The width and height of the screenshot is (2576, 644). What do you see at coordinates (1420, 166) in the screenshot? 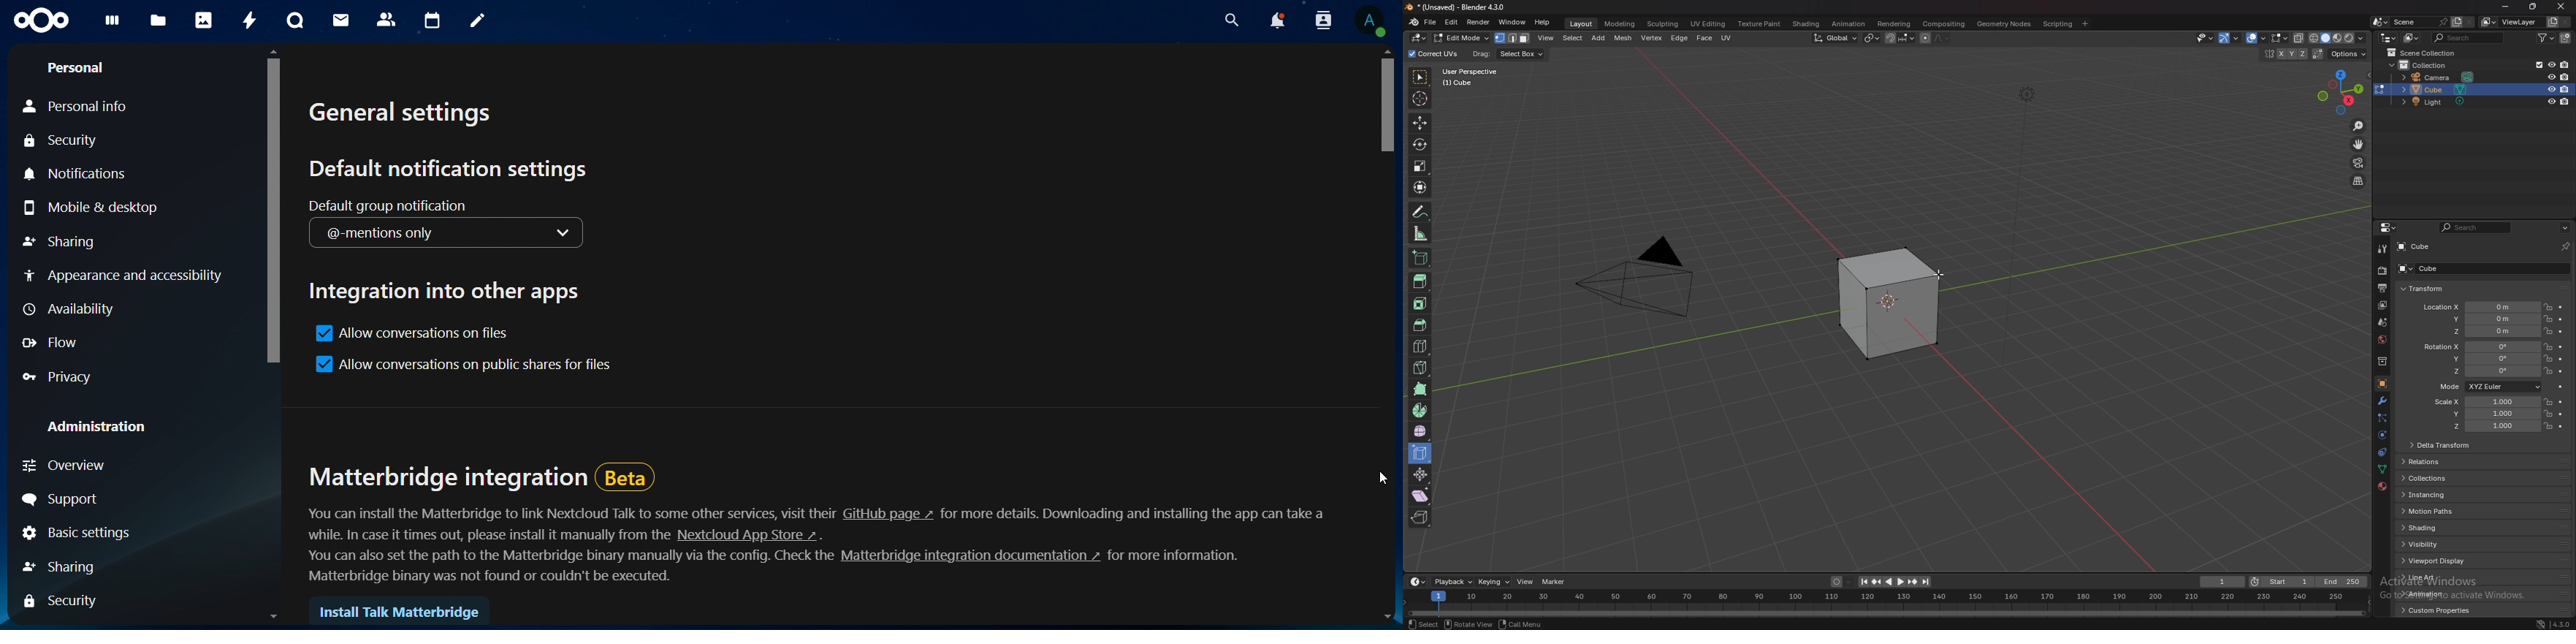
I see `scale` at bounding box center [1420, 166].